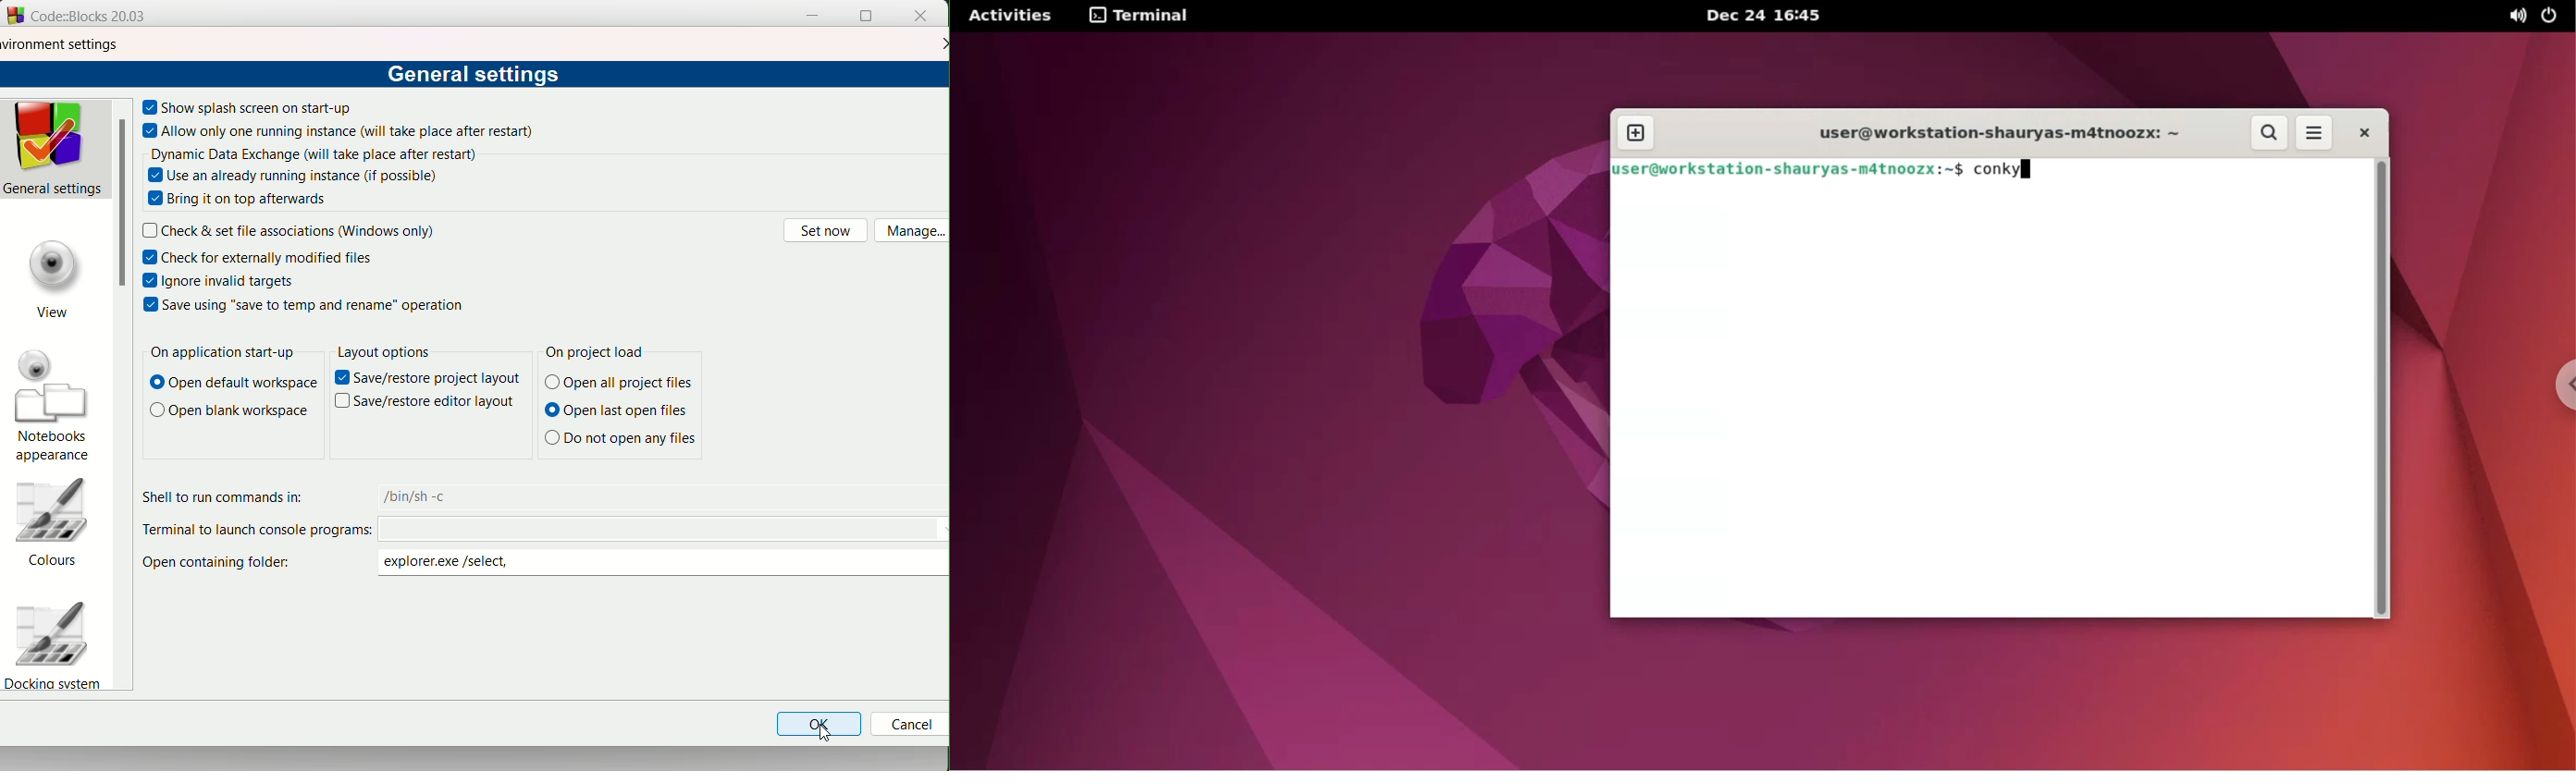  Describe the element at coordinates (619, 412) in the screenshot. I see `Open last open files` at that location.